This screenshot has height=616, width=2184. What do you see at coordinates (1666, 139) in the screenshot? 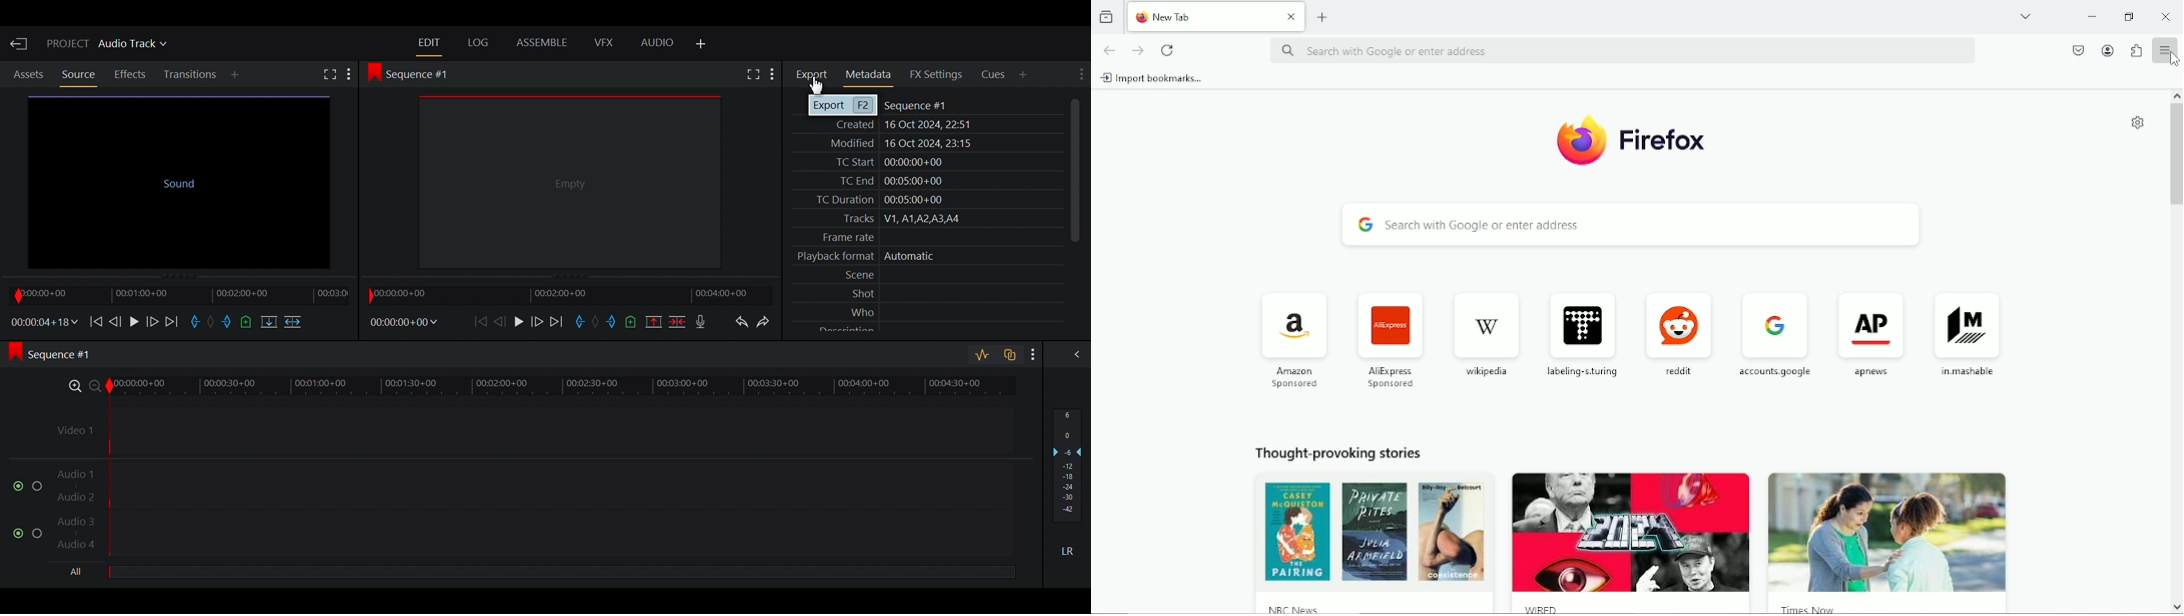
I see ` Firefox` at bounding box center [1666, 139].